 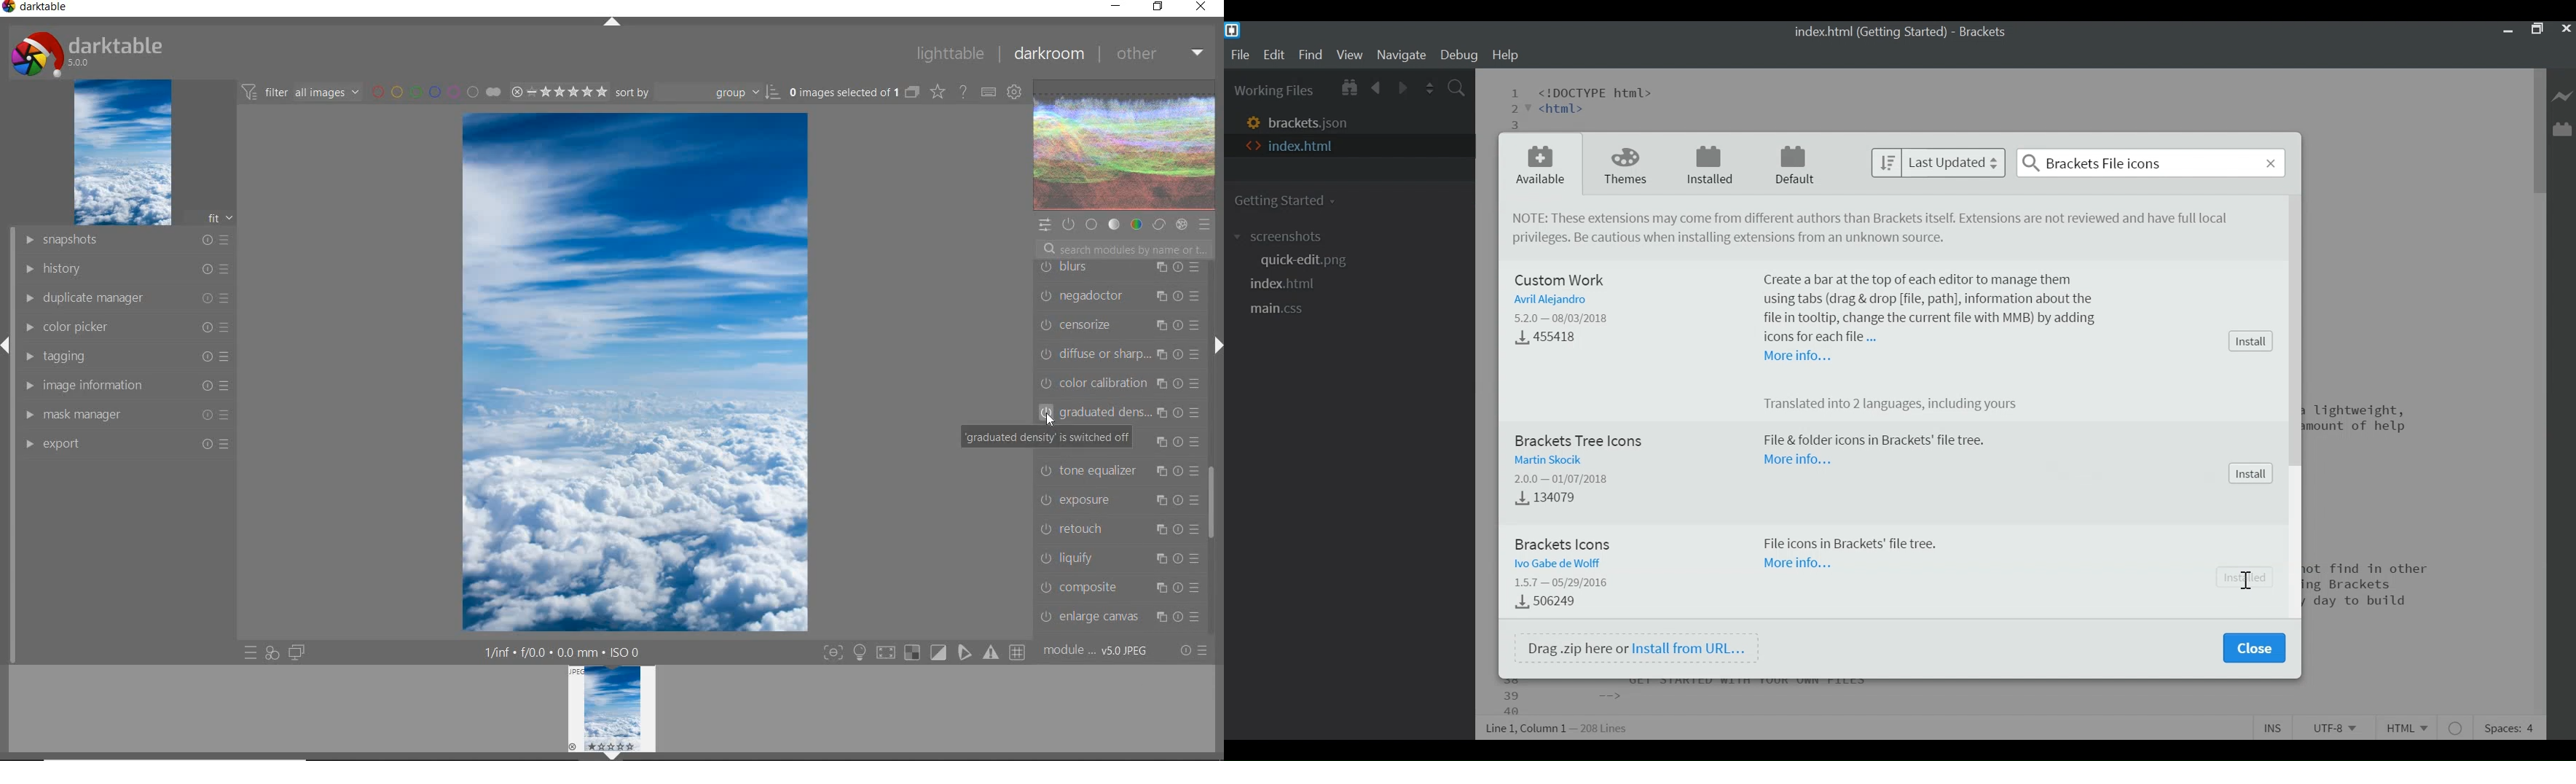 What do you see at coordinates (299, 92) in the screenshot?
I see `FILTER ALL IMAGES` at bounding box center [299, 92].